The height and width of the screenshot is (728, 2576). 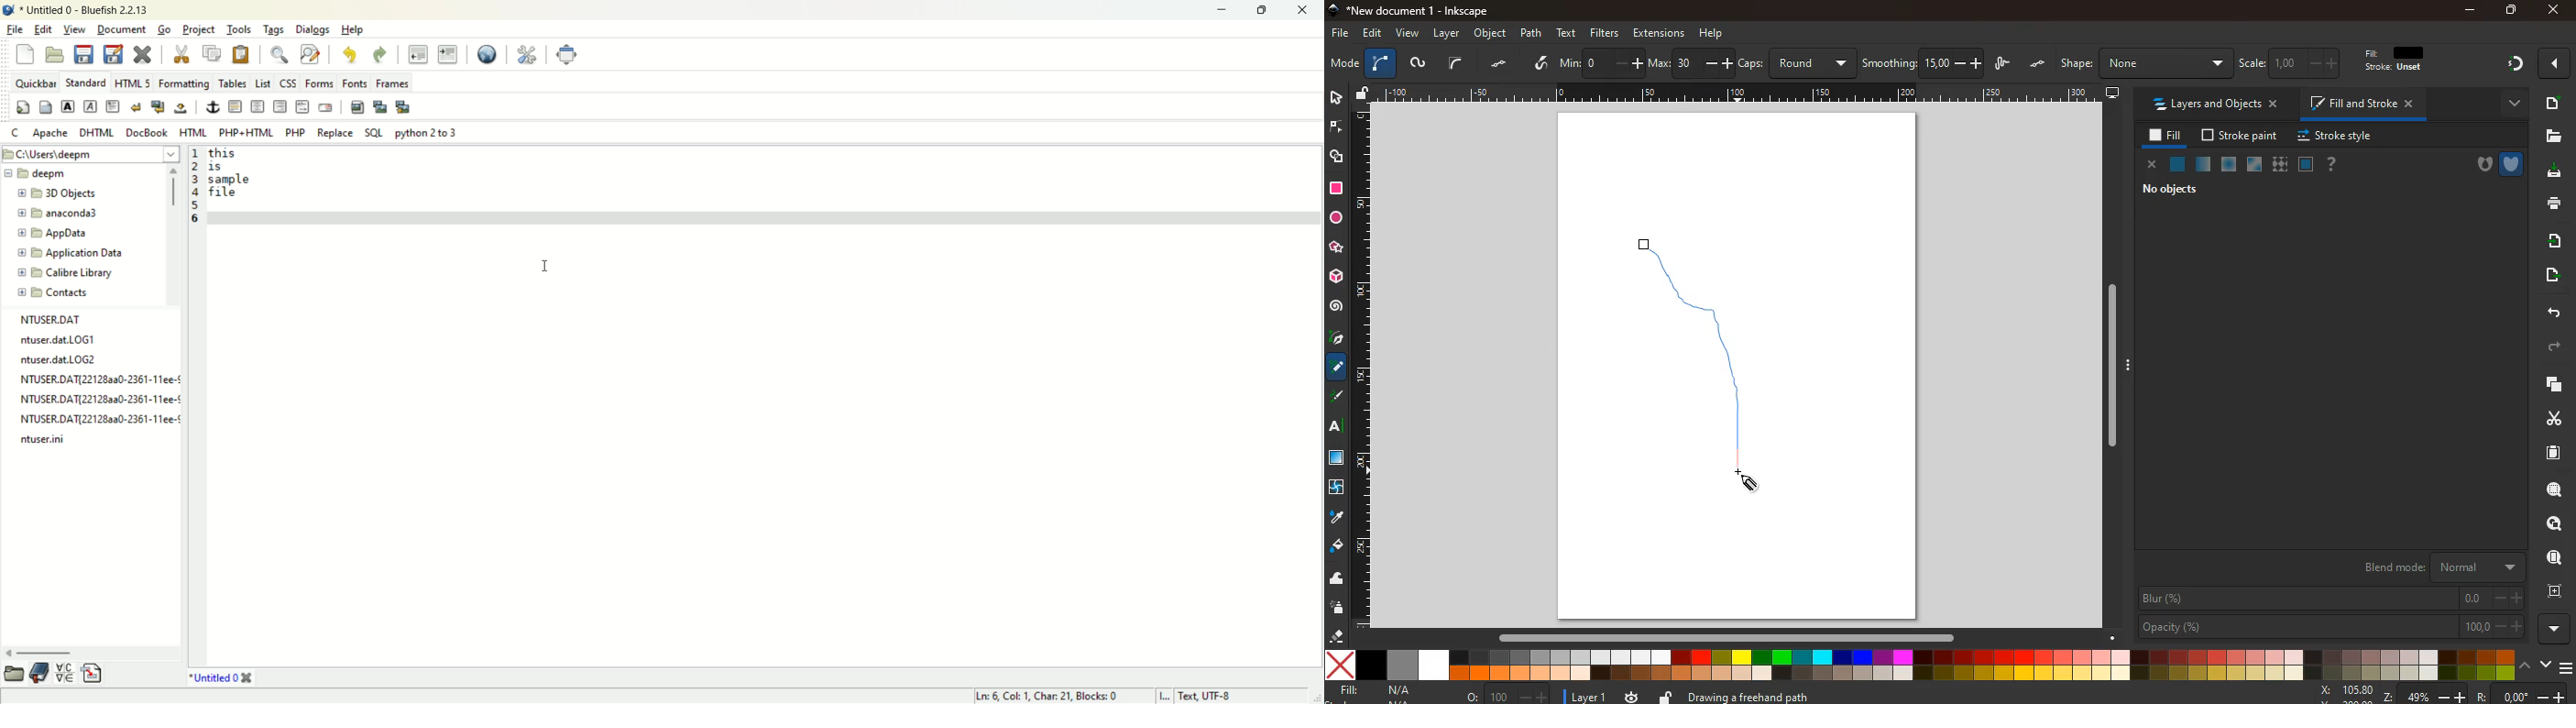 I want to click on email, so click(x=328, y=107).